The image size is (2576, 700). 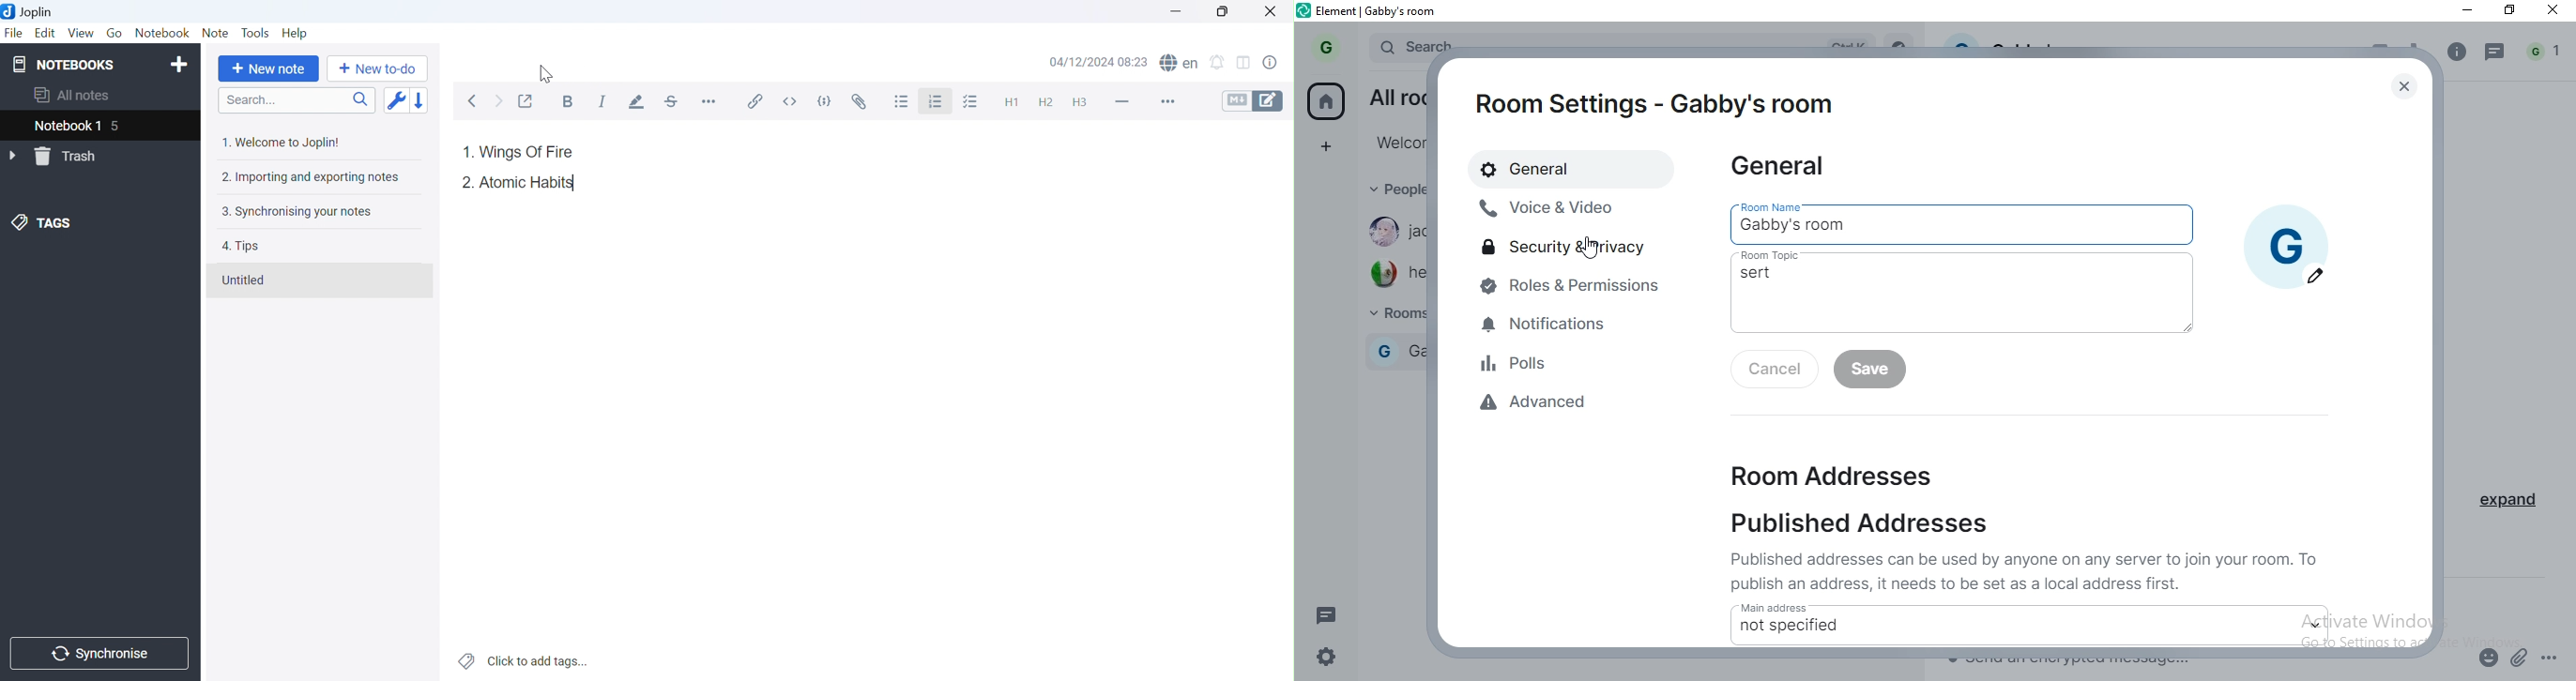 What do you see at coordinates (2021, 569) in the screenshot?
I see `text 1` at bounding box center [2021, 569].